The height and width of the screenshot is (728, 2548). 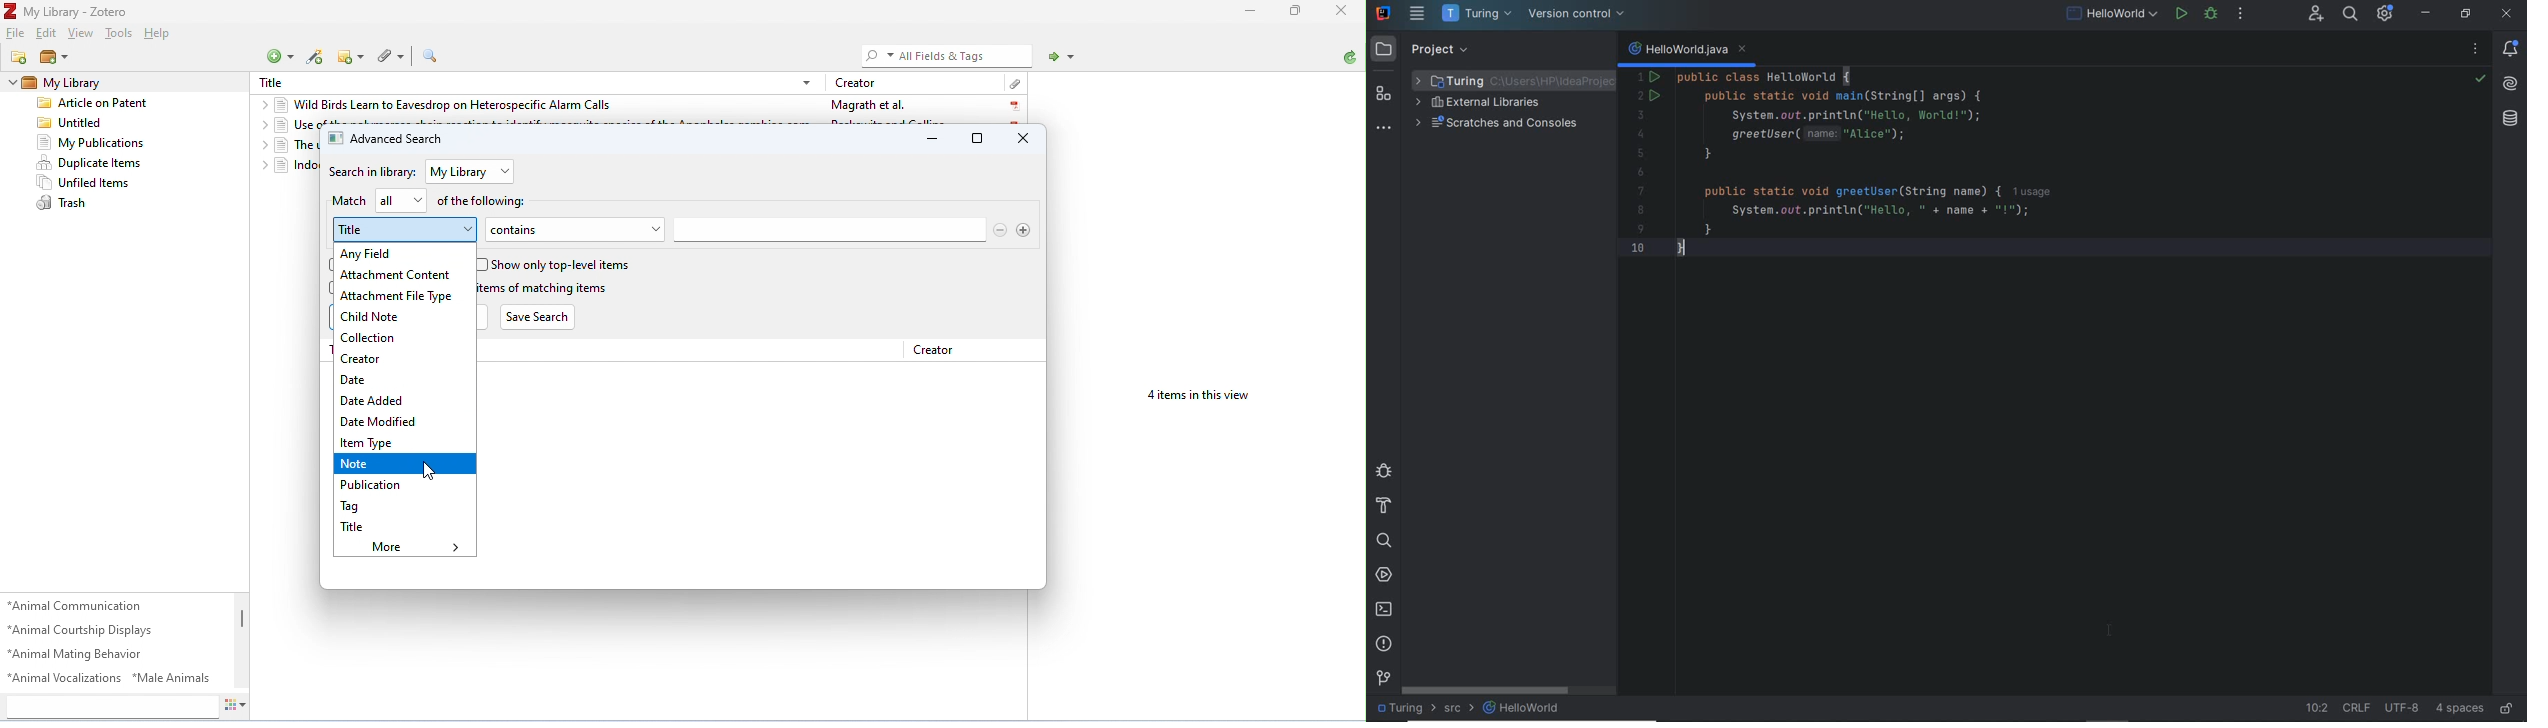 I want to click on creator, so click(x=859, y=83).